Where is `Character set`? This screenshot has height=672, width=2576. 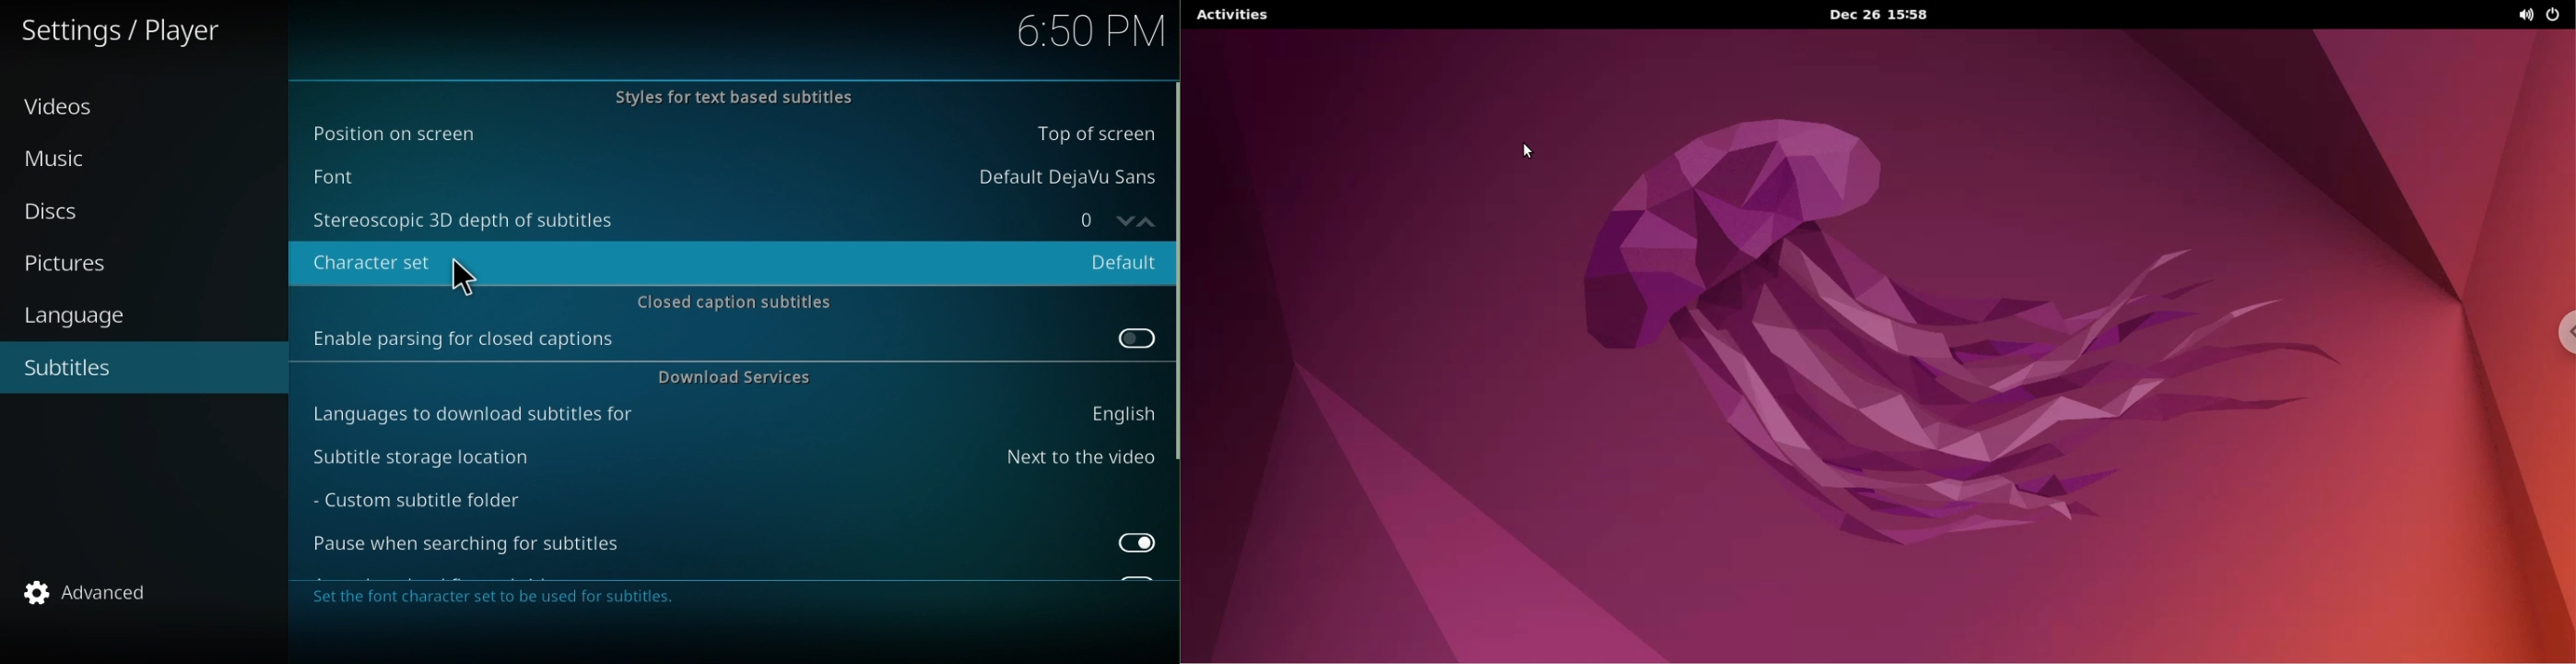
Character set is located at coordinates (727, 257).